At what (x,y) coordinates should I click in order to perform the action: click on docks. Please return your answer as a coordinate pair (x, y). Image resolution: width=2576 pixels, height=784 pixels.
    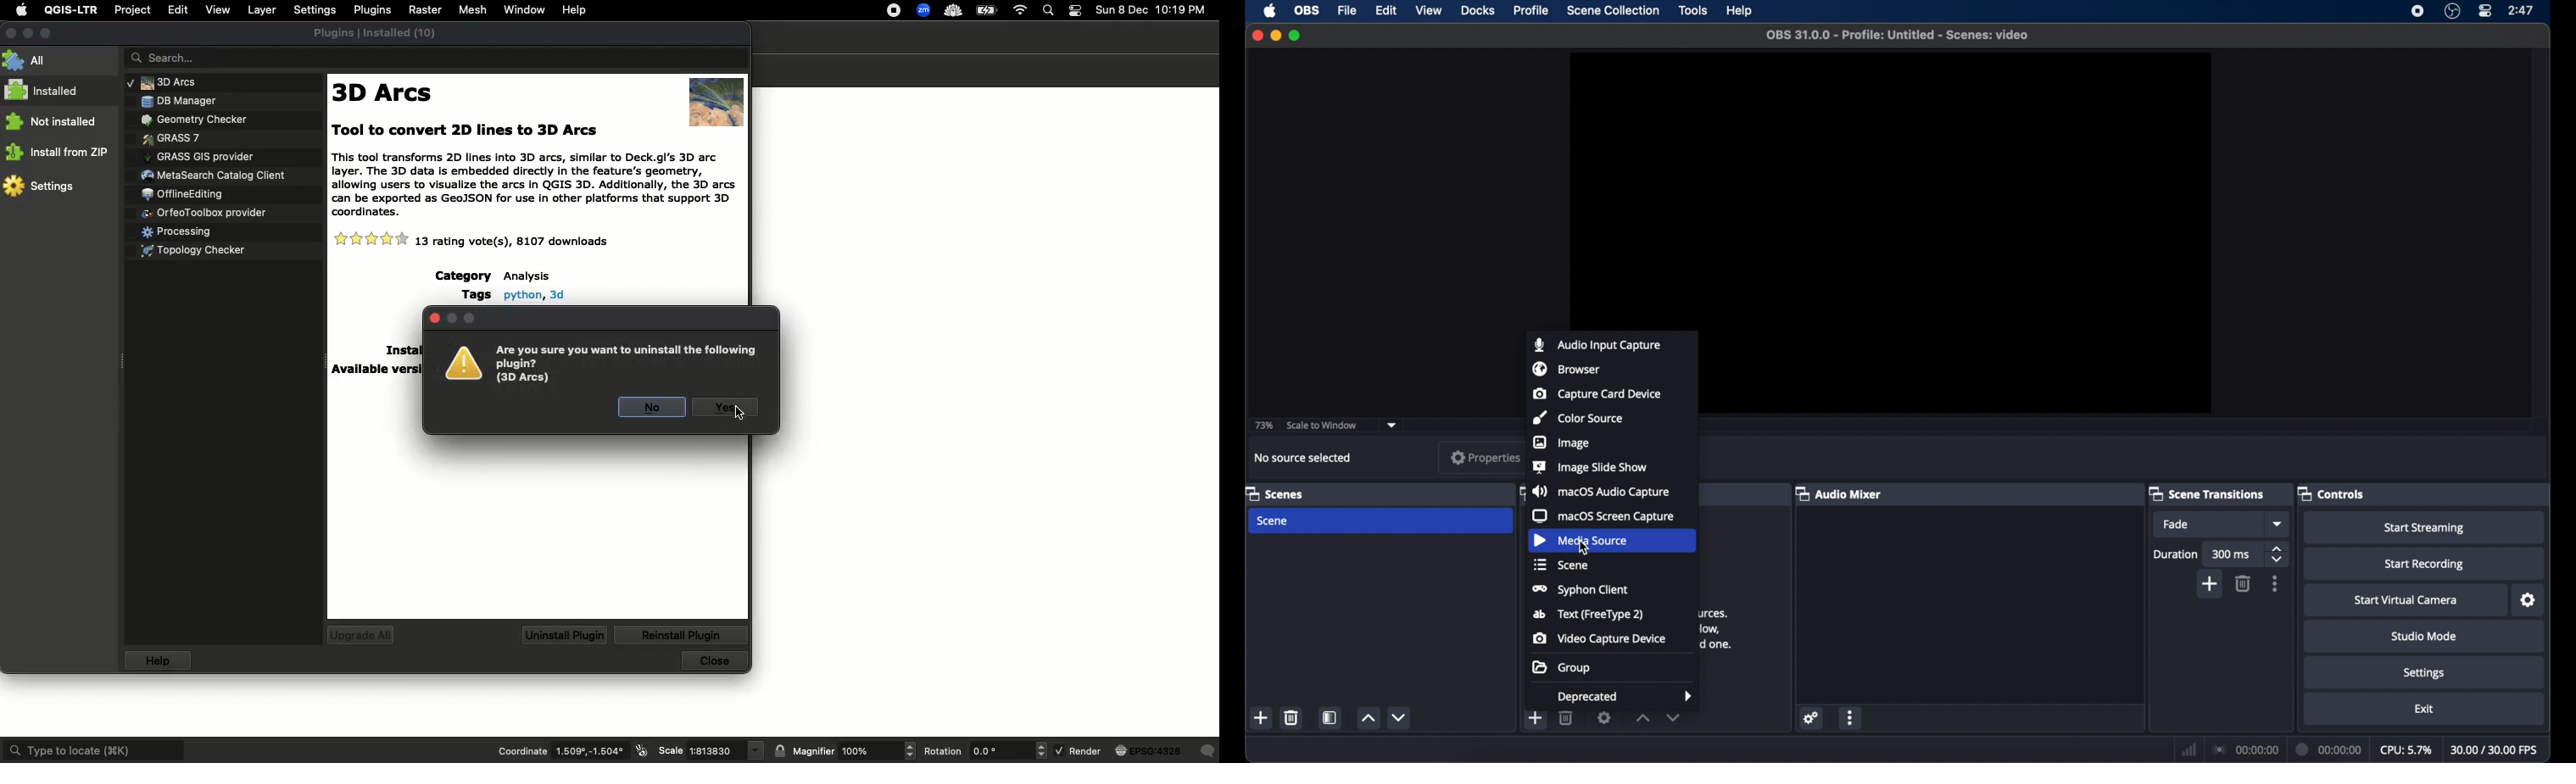
    Looking at the image, I should click on (1478, 11).